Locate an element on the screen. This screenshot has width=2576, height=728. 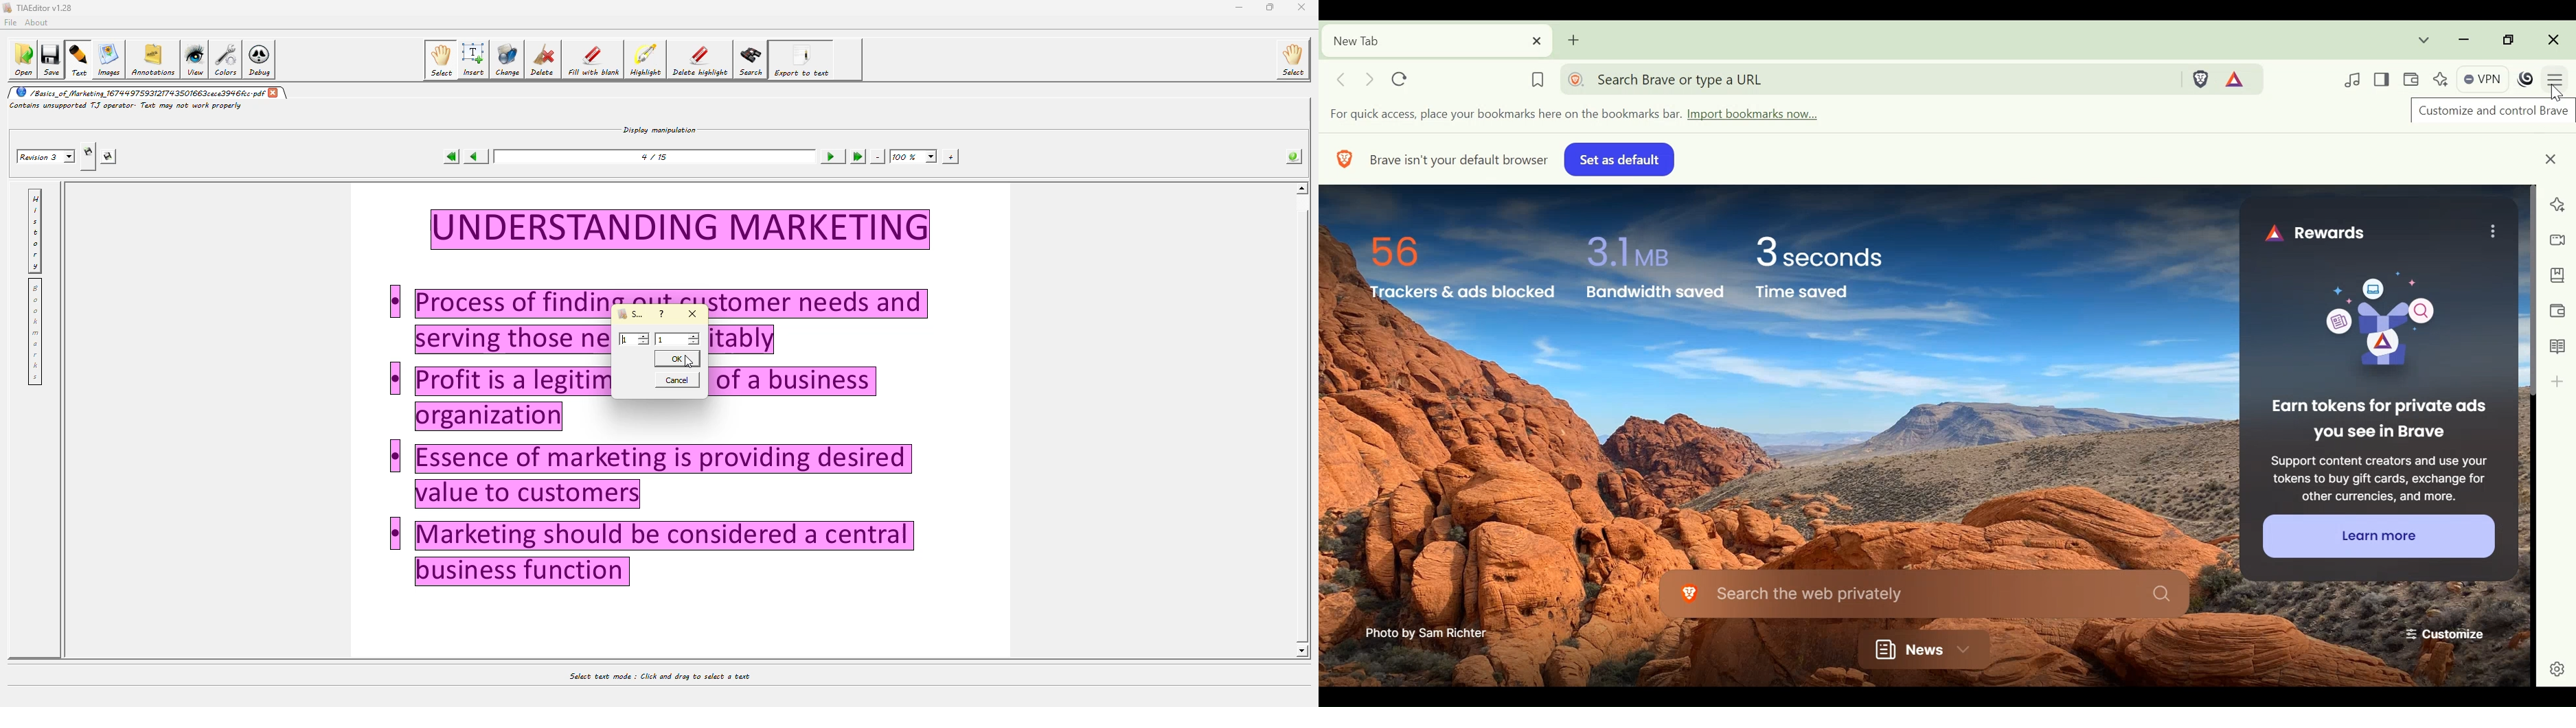
Search tabs is located at coordinates (2425, 39).